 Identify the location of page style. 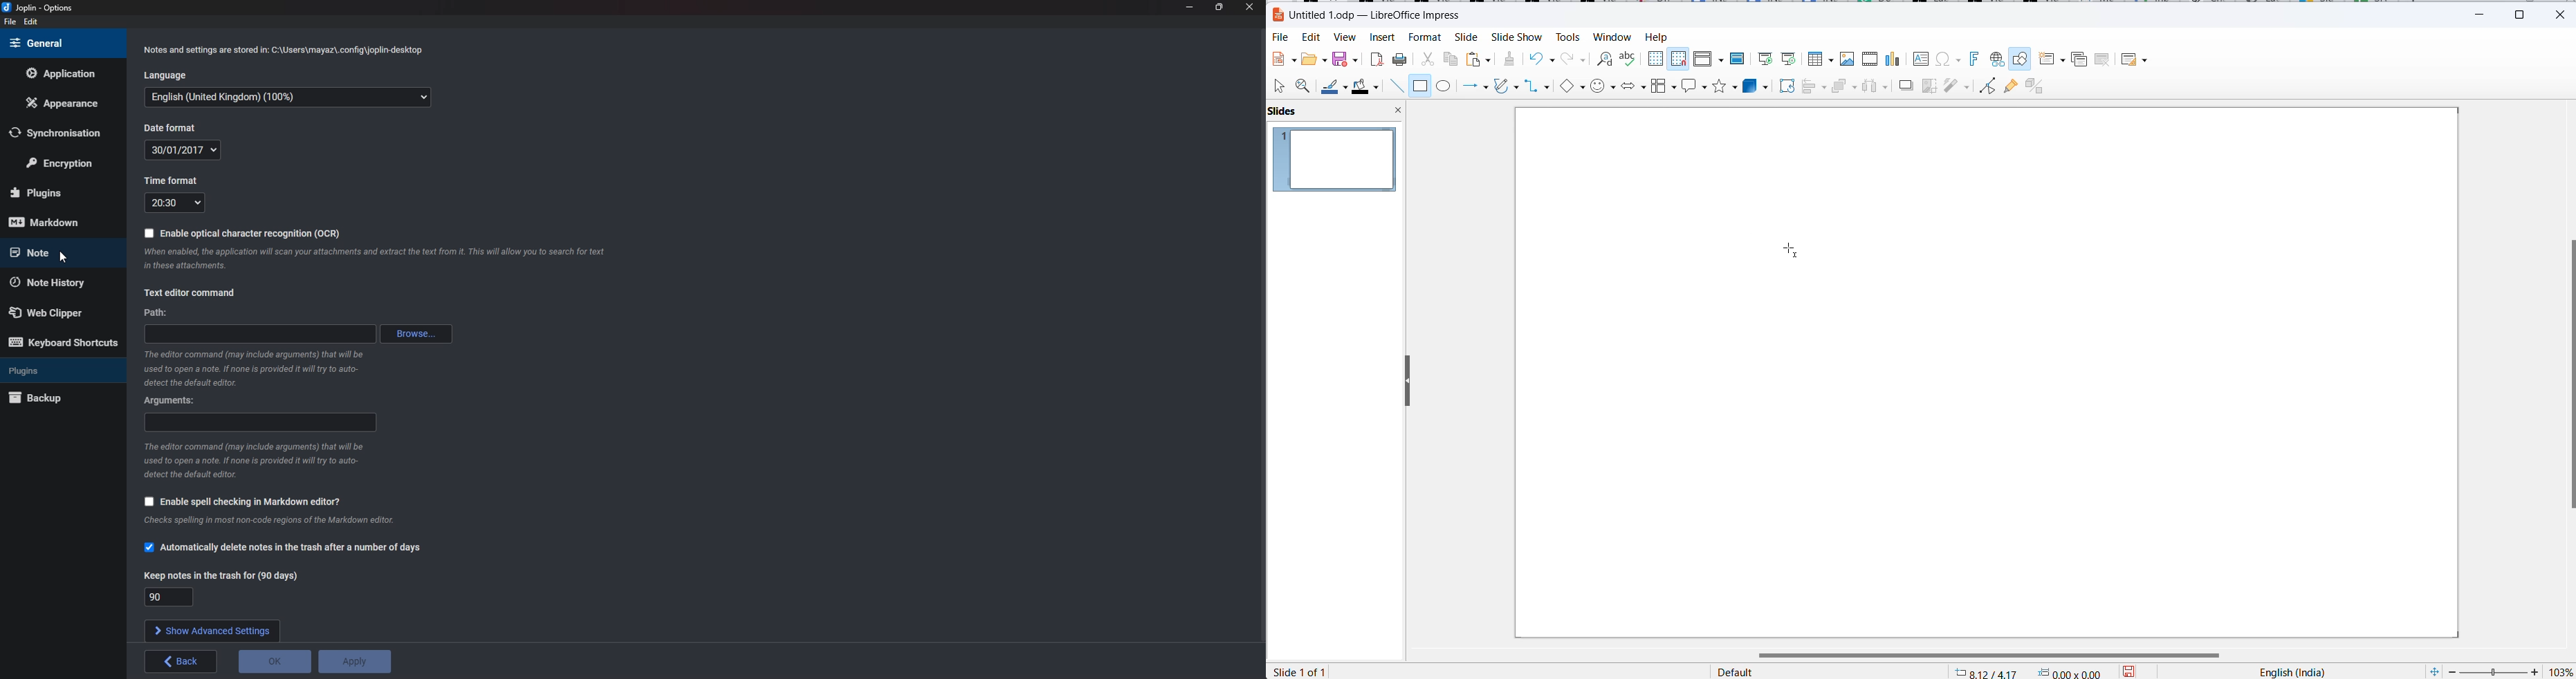
(1824, 671).